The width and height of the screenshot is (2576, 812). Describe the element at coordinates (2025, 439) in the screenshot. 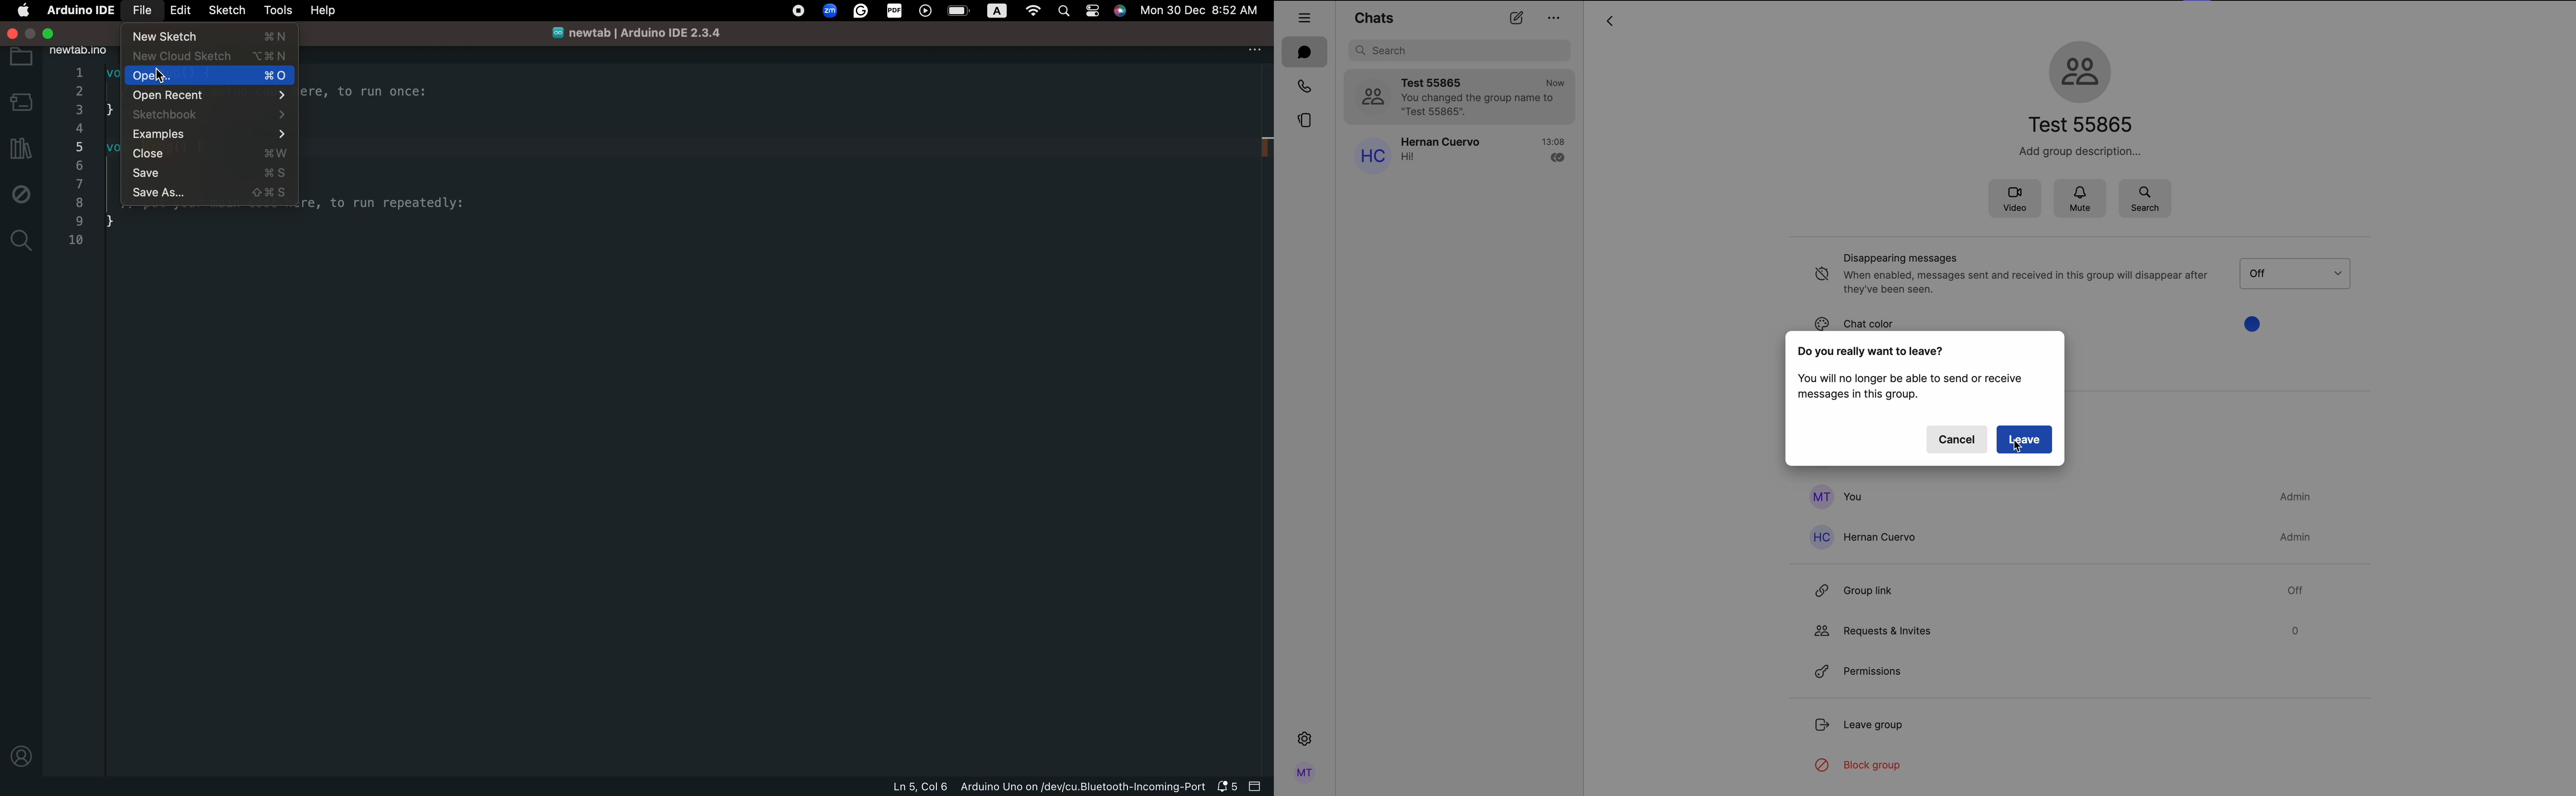

I see `click on leave button` at that location.